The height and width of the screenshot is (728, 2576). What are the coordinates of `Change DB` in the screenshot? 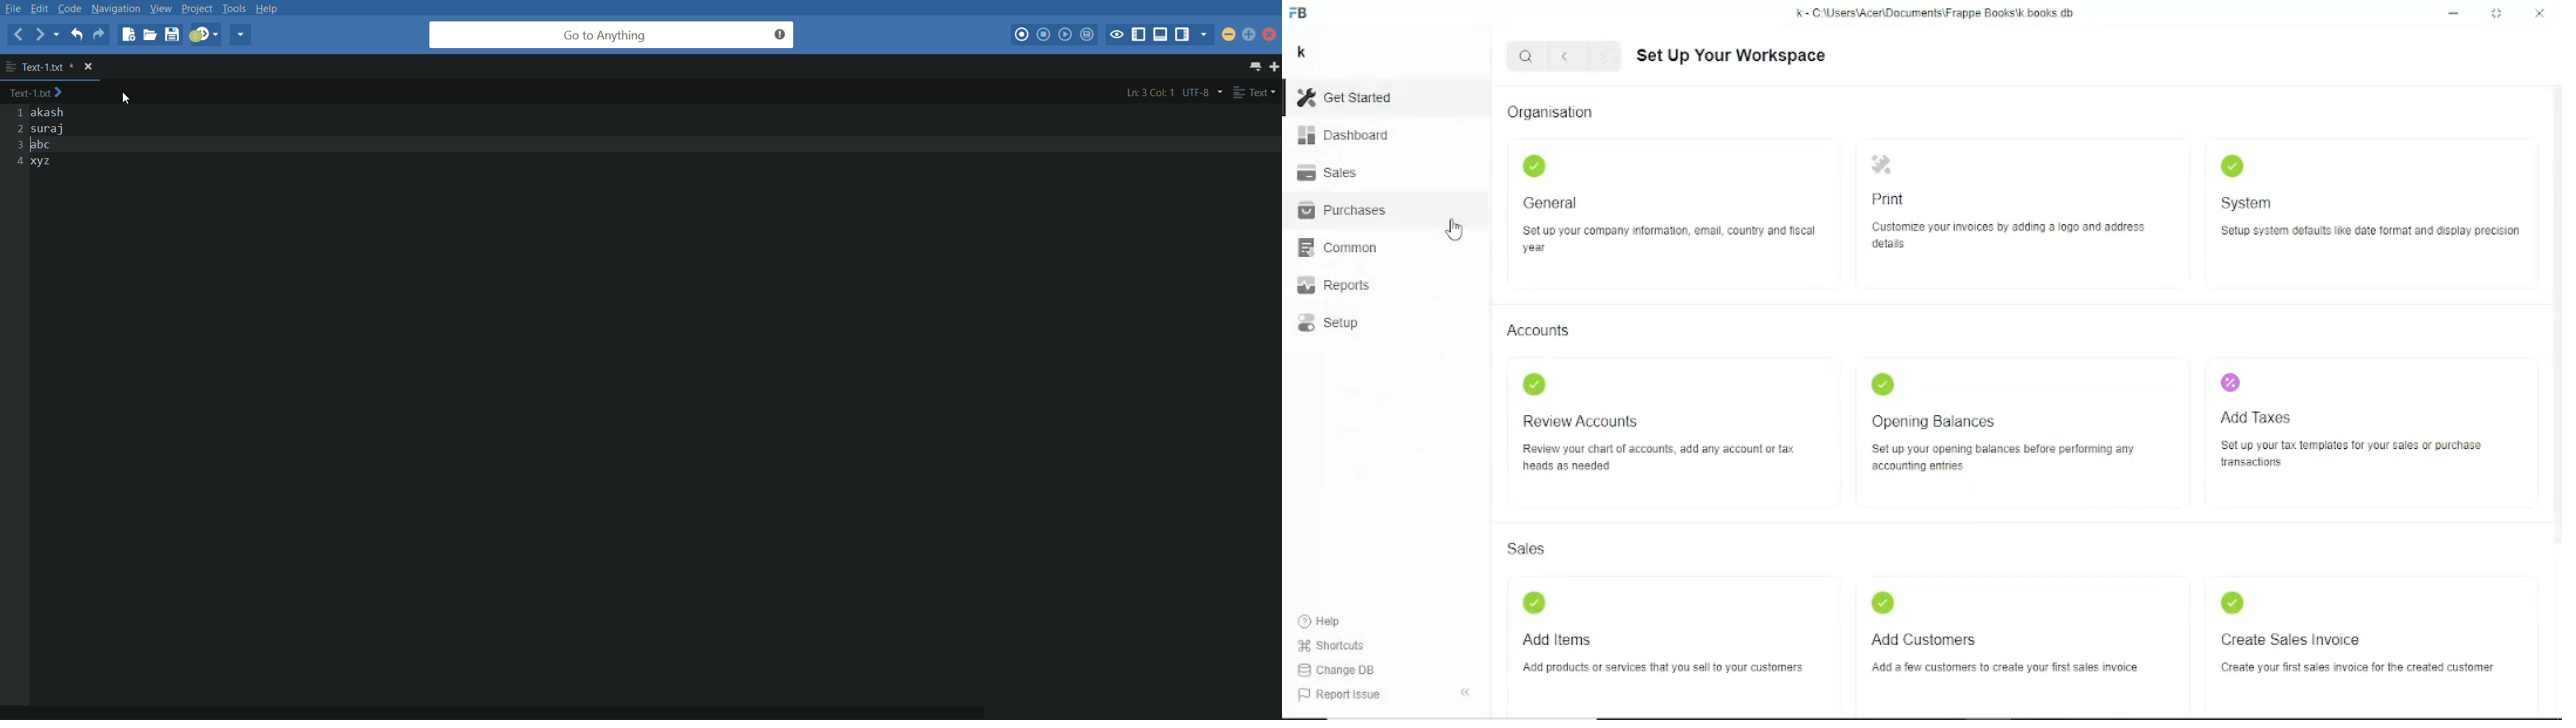 It's located at (1337, 671).